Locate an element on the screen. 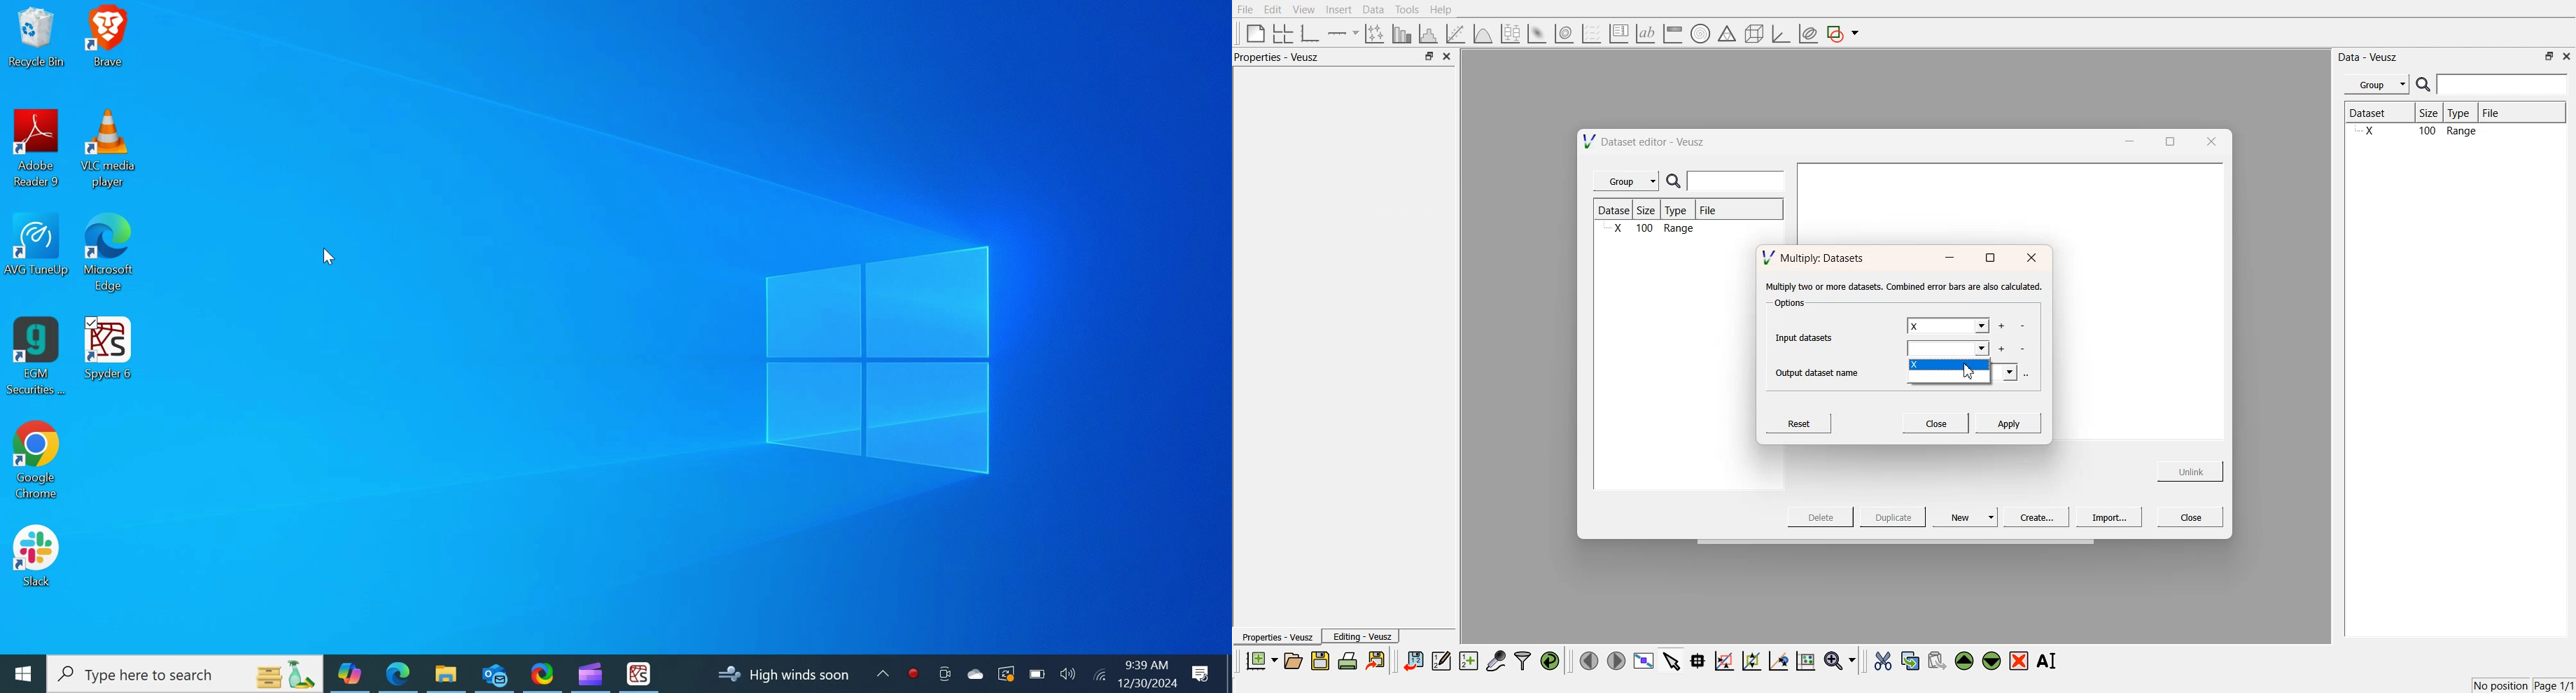 The height and width of the screenshot is (700, 2576). Properties - Veusz is located at coordinates (1277, 638).